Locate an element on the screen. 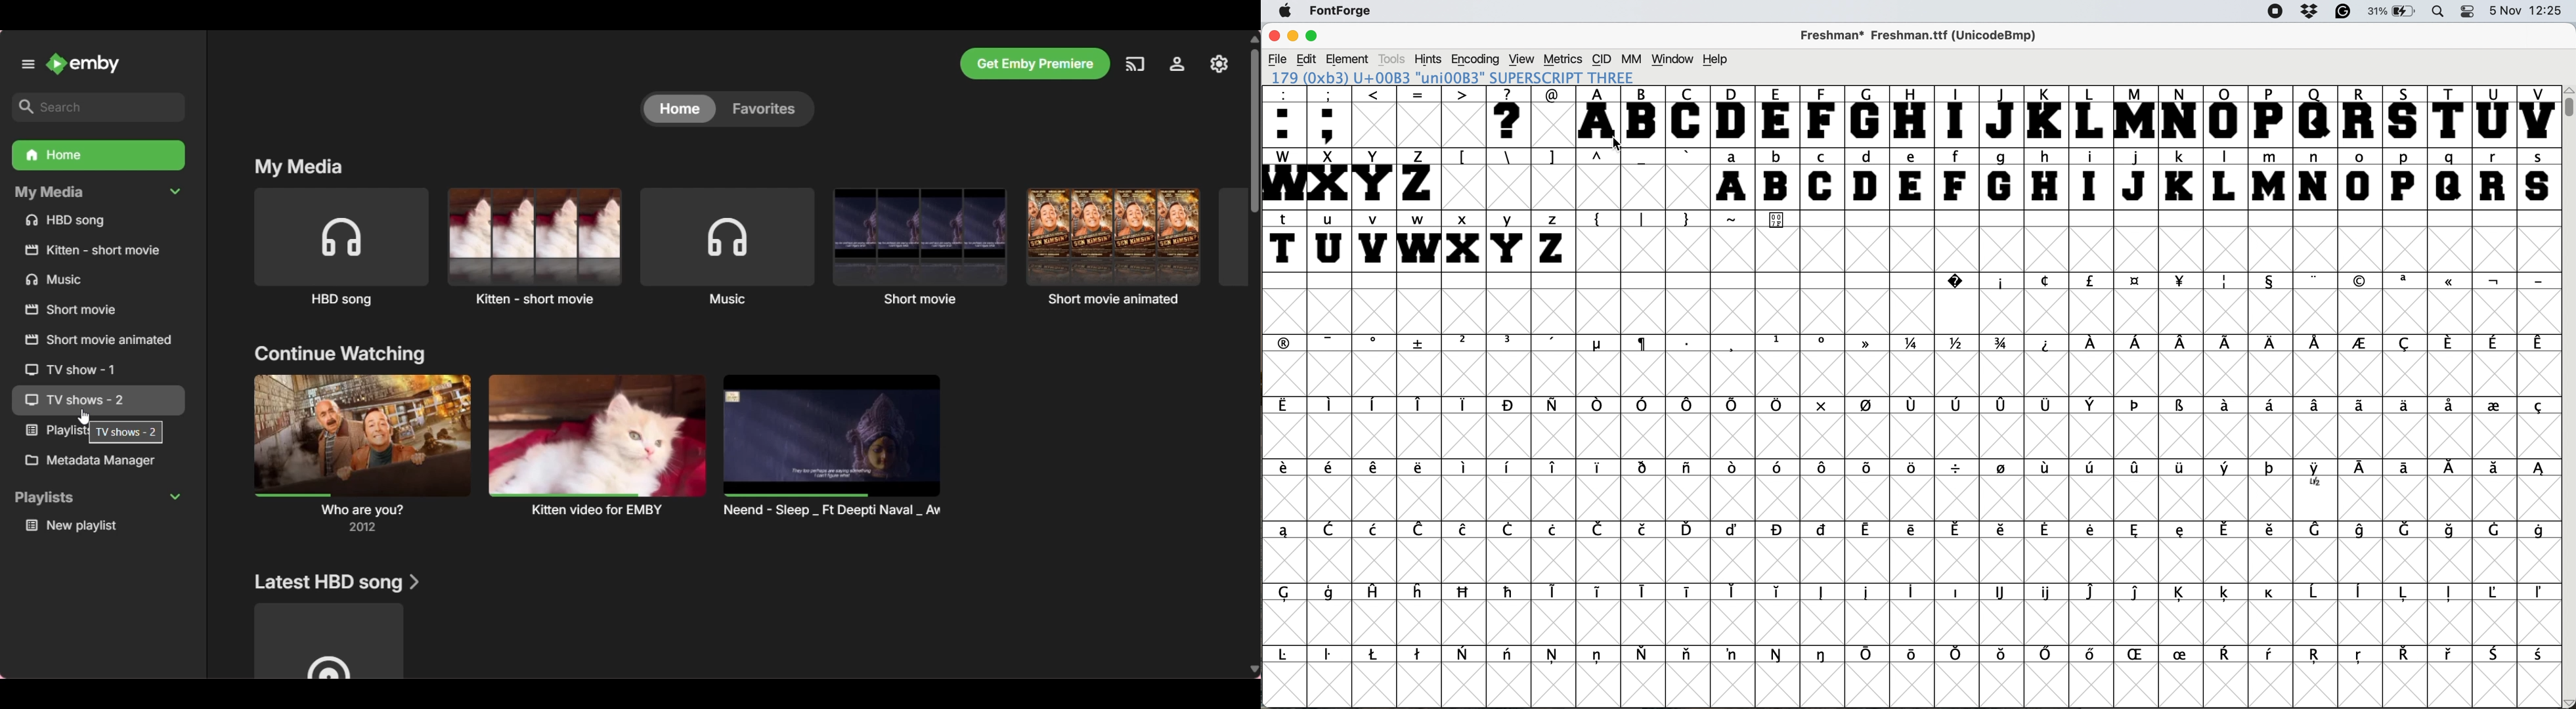 The width and height of the screenshot is (2576, 728). element is located at coordinates (1350, 59).